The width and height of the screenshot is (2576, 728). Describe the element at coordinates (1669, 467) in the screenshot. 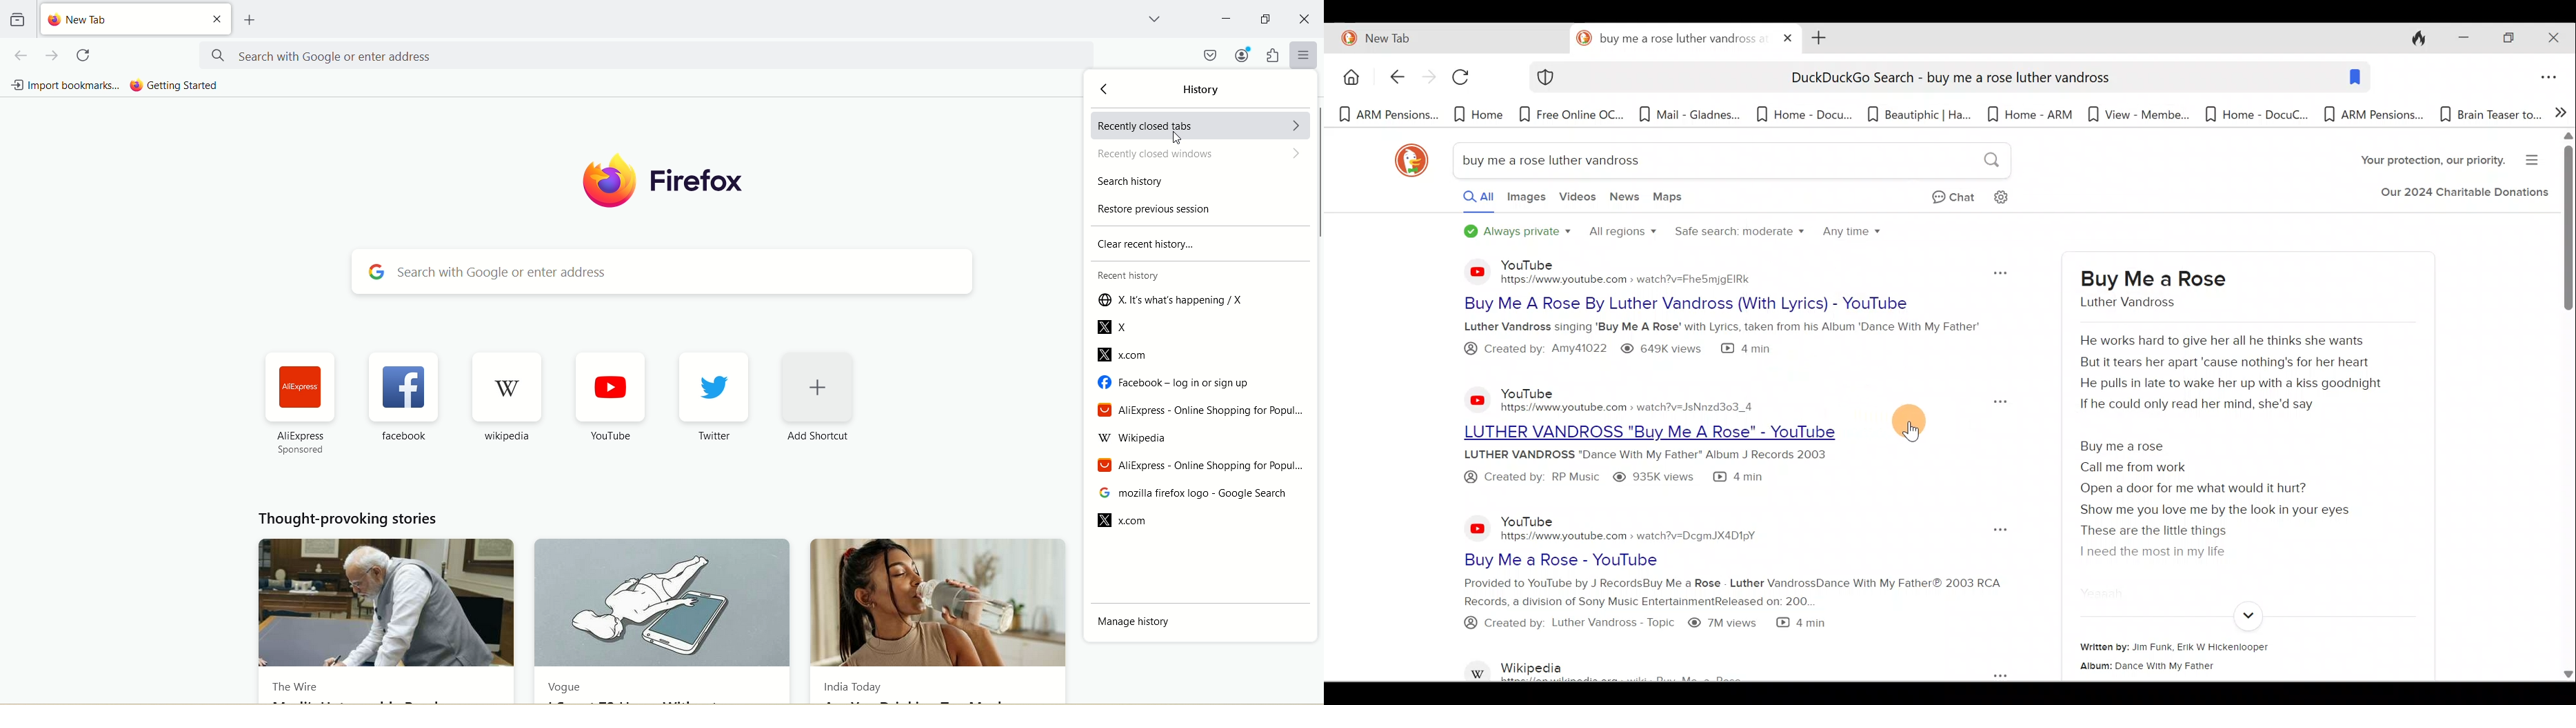

I see `LUTHER VANDROSS "Dance With My Father" Album J Records 2003
@® Created by: RP Music ® 935K views (® 4 min` at that location.